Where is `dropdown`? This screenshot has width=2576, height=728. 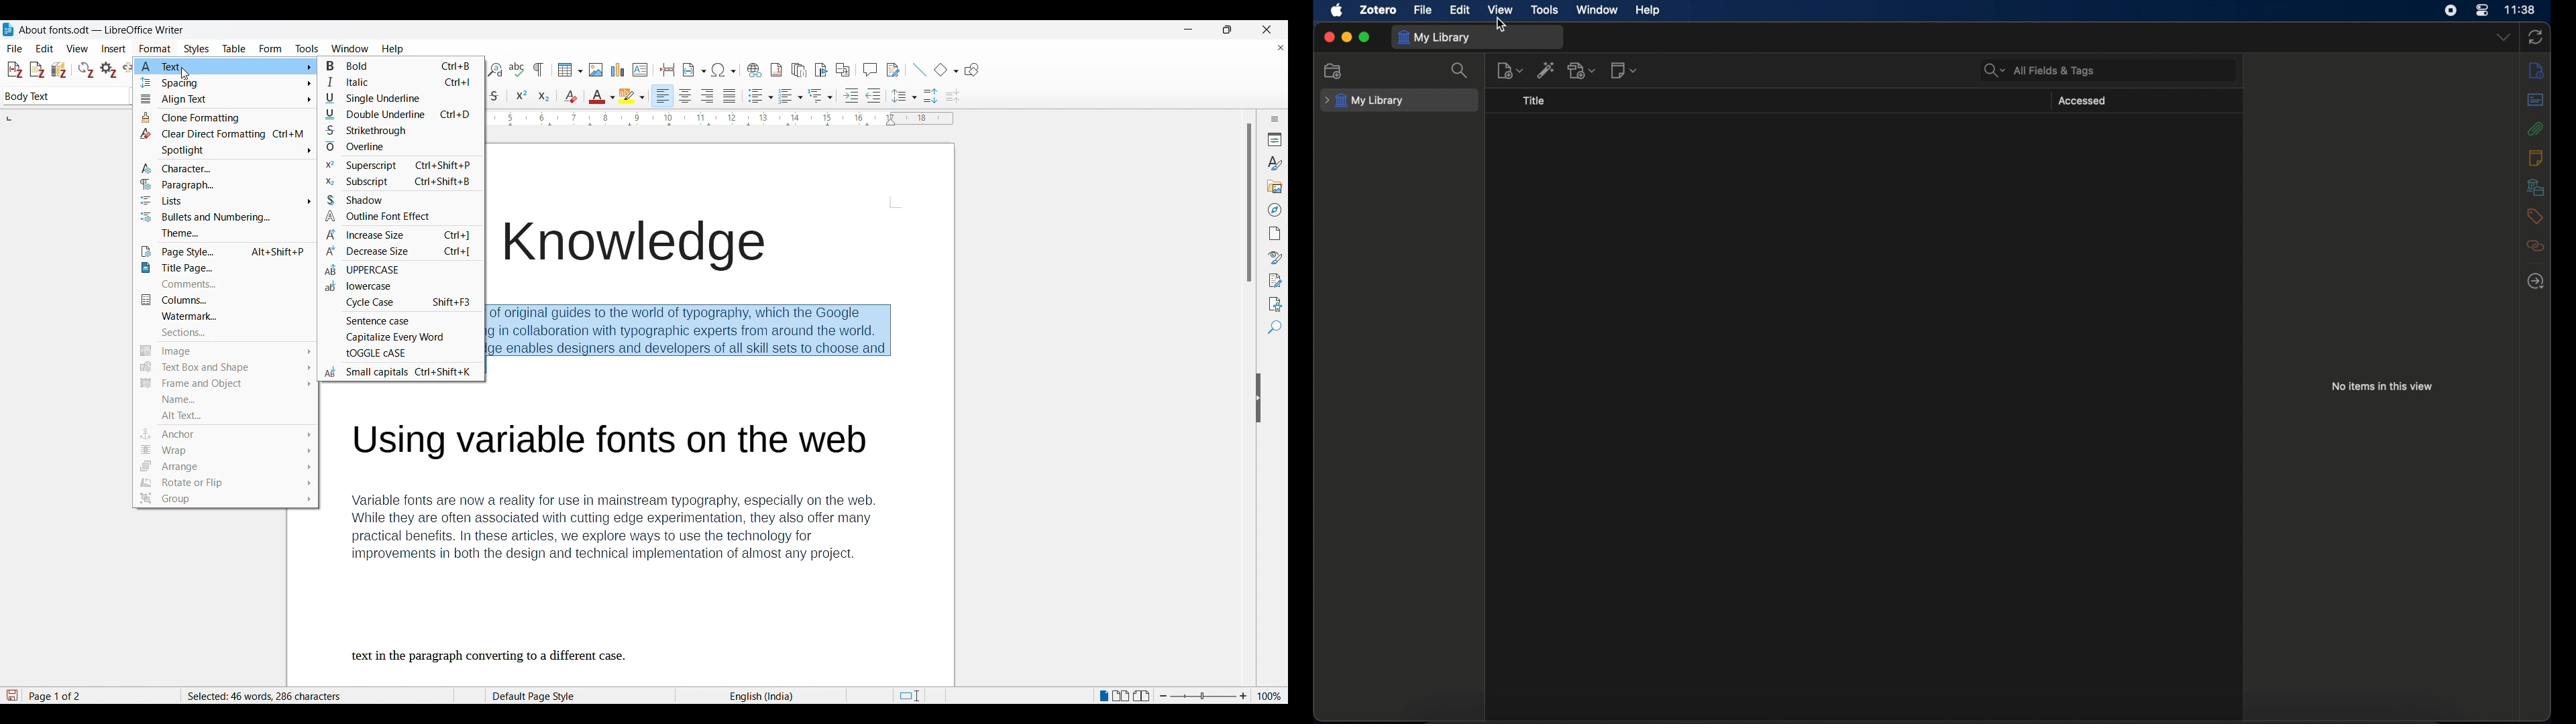
dropdown is located at coordinates (2503, 38).